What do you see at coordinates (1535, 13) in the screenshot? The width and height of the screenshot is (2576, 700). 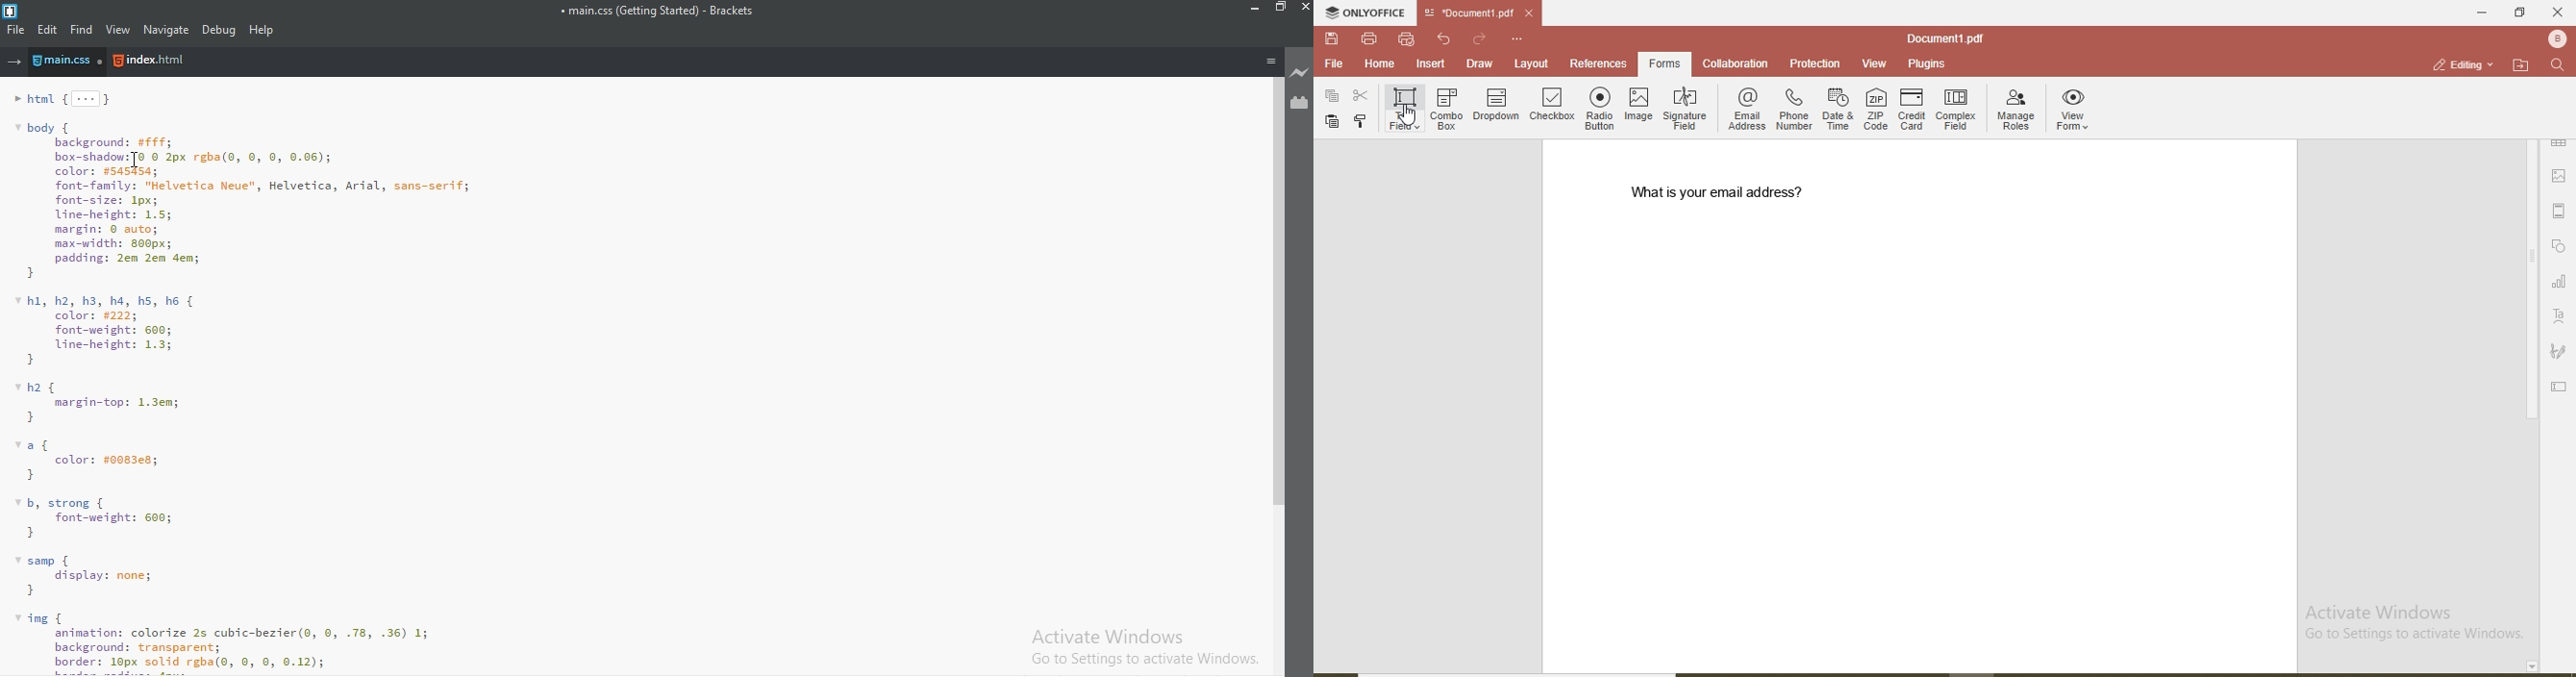 I see `close file` at bounding box center [1535, 13].